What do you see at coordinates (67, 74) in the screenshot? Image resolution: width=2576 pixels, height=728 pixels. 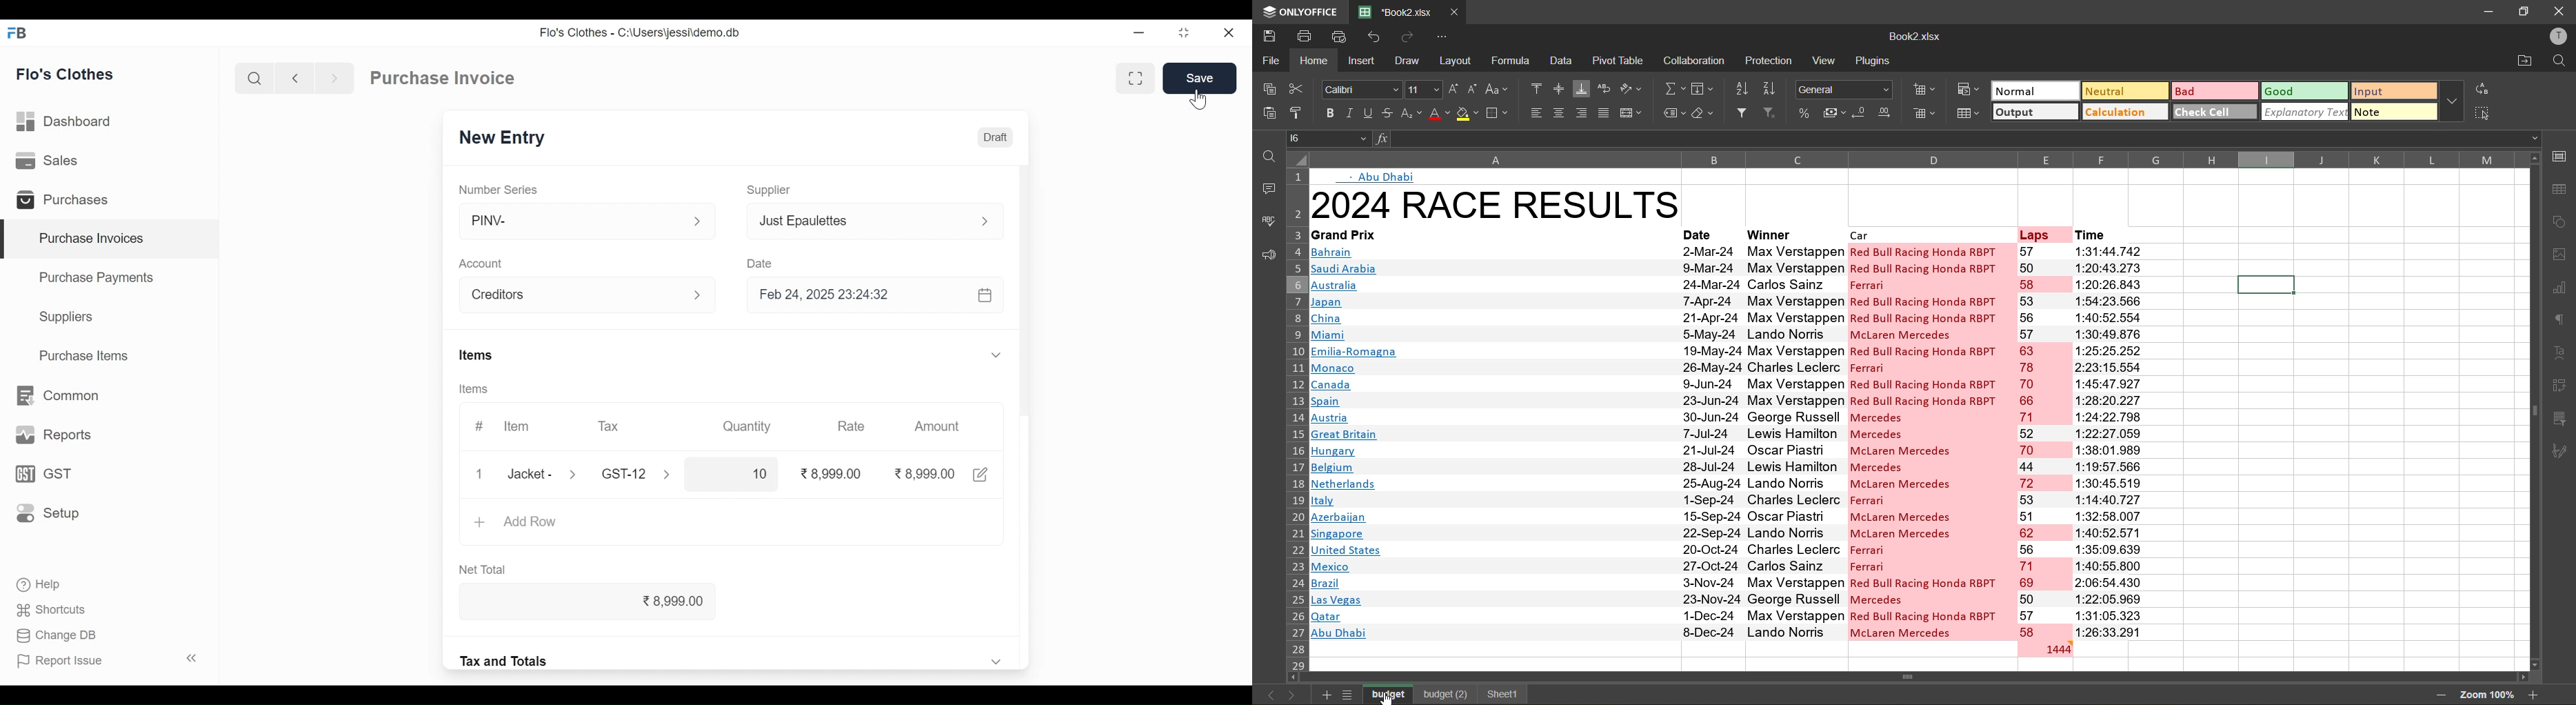 I see `Flo's Clothes` at bounding box center [67, 74].